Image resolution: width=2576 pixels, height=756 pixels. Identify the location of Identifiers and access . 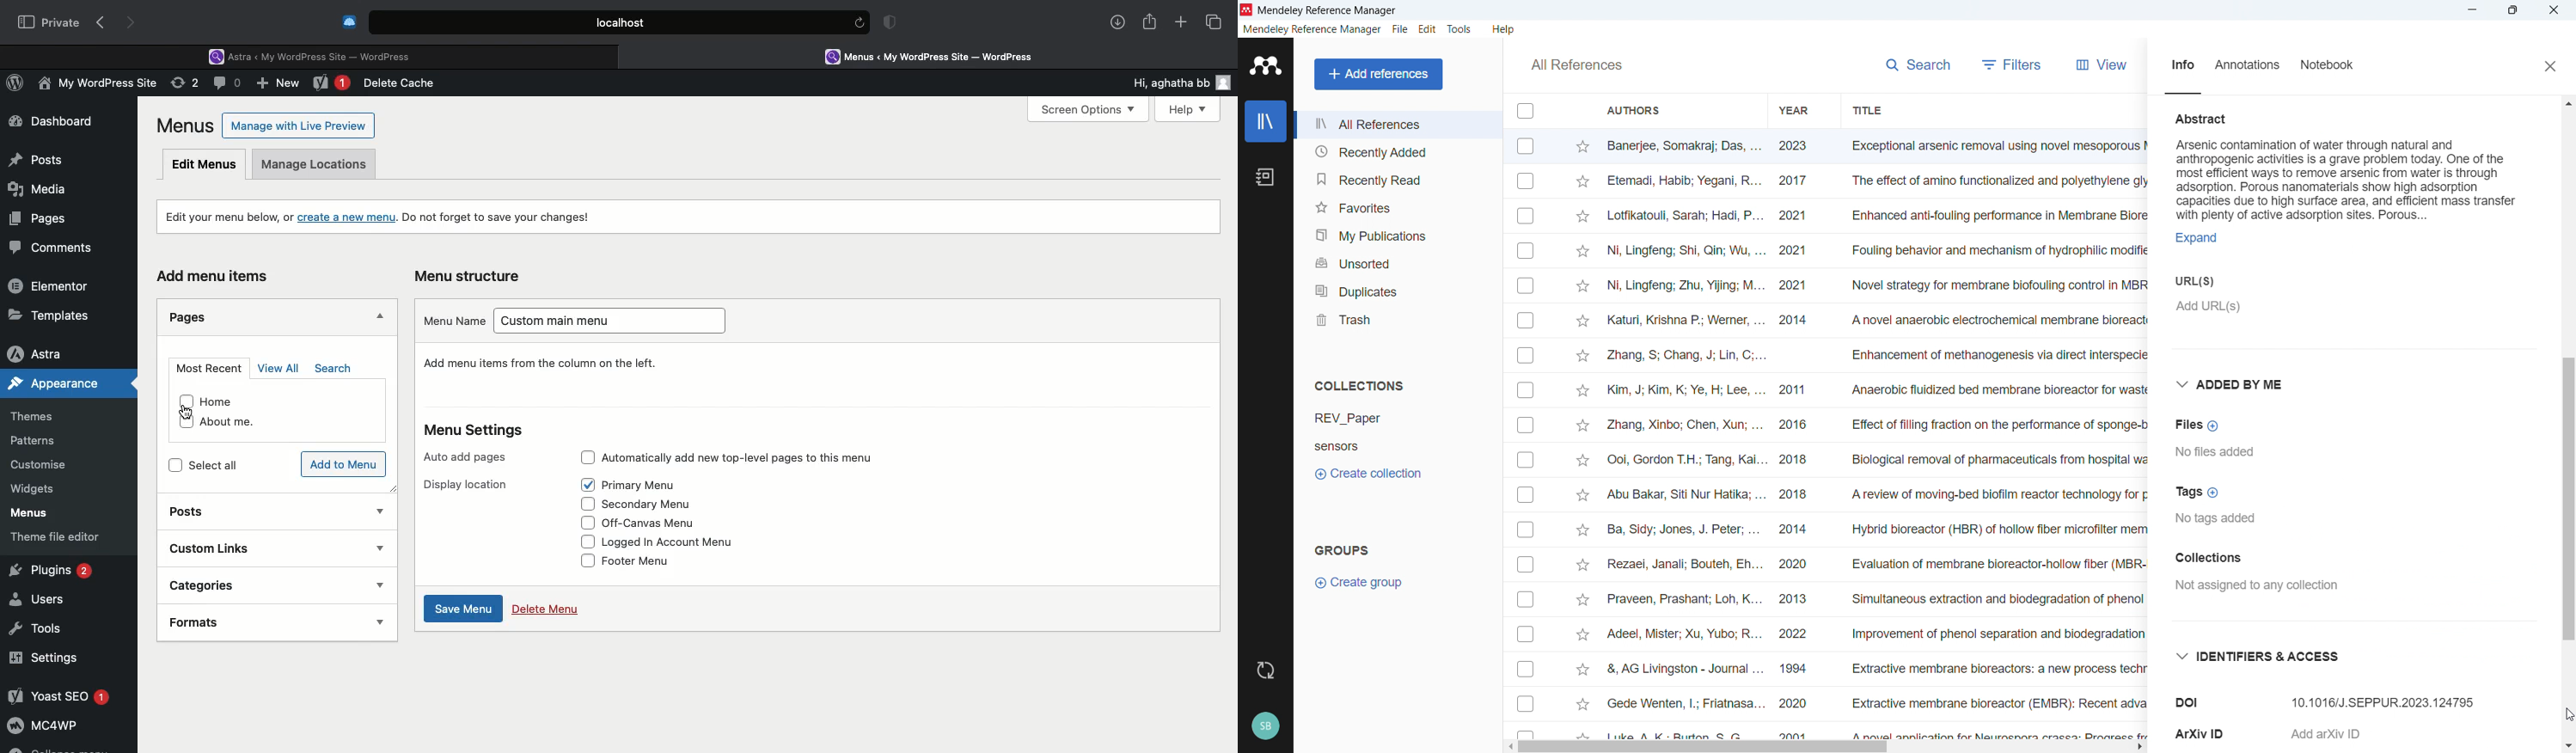
(2262, 653).